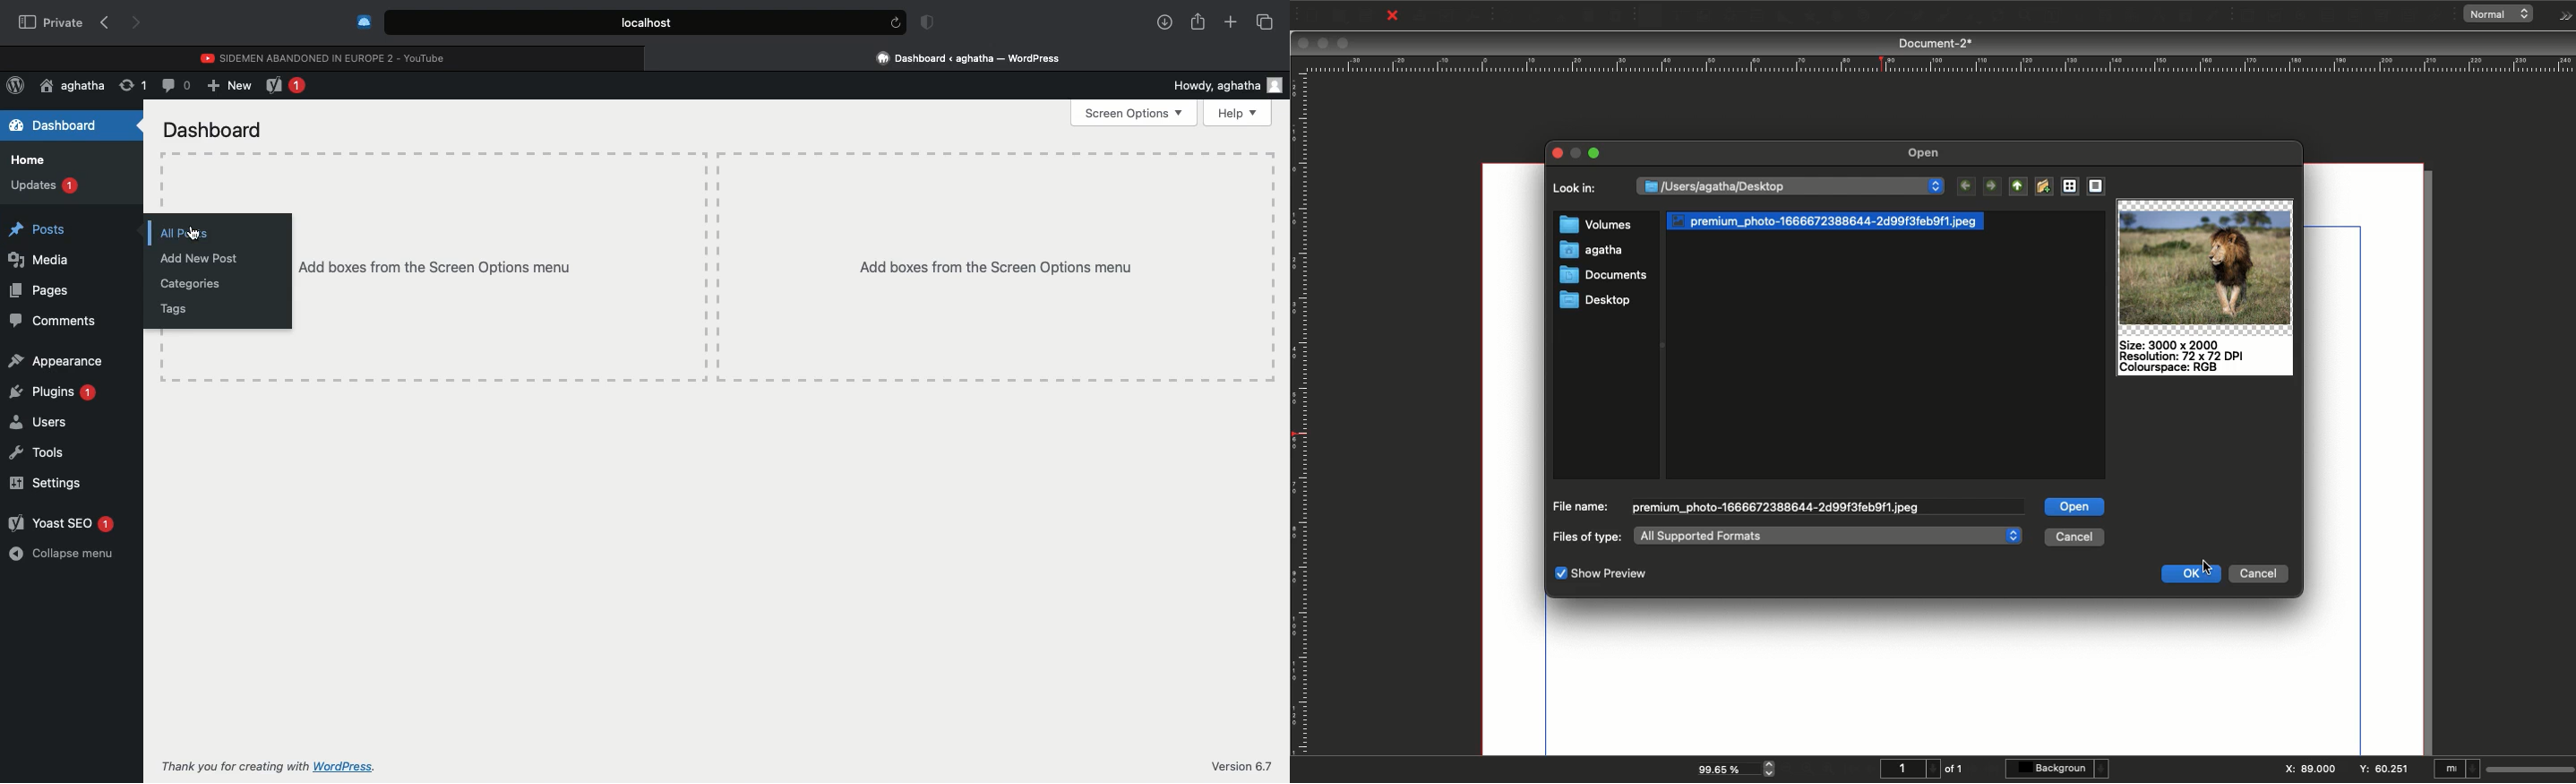  Describe the element at coordinates (1301, 415) in the screenshot. I see `Ruler` at that location.